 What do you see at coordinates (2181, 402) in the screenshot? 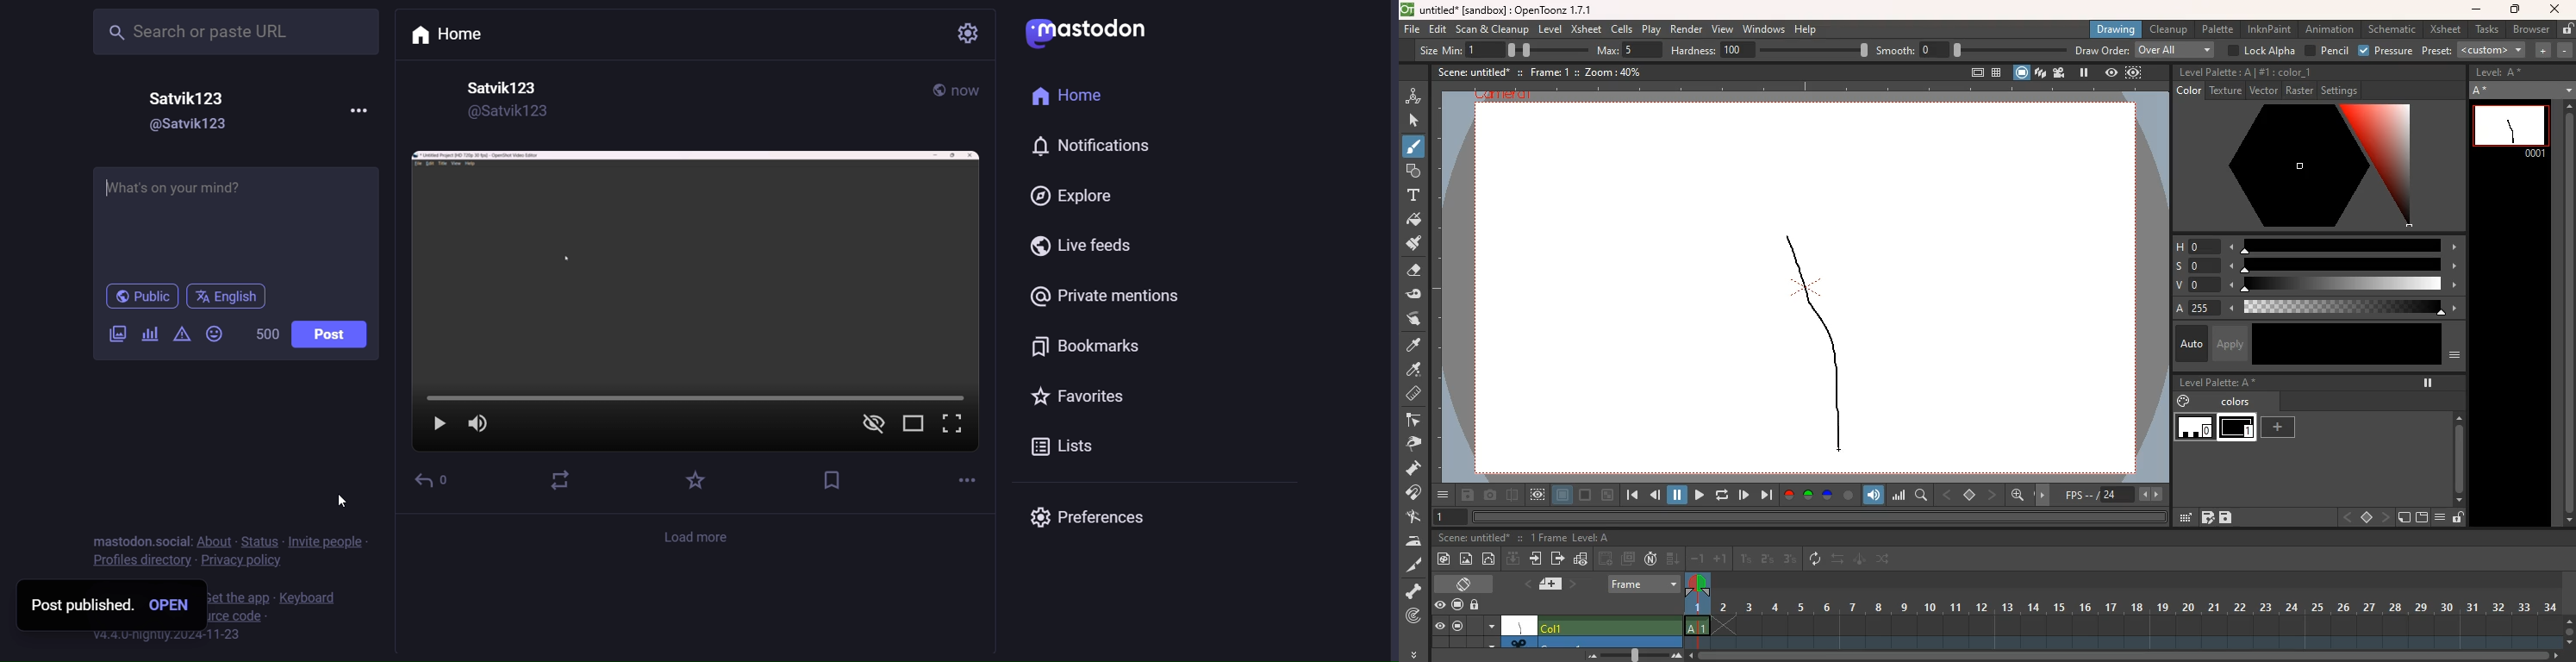
I see `paint` at bounding box center [2181, 402].